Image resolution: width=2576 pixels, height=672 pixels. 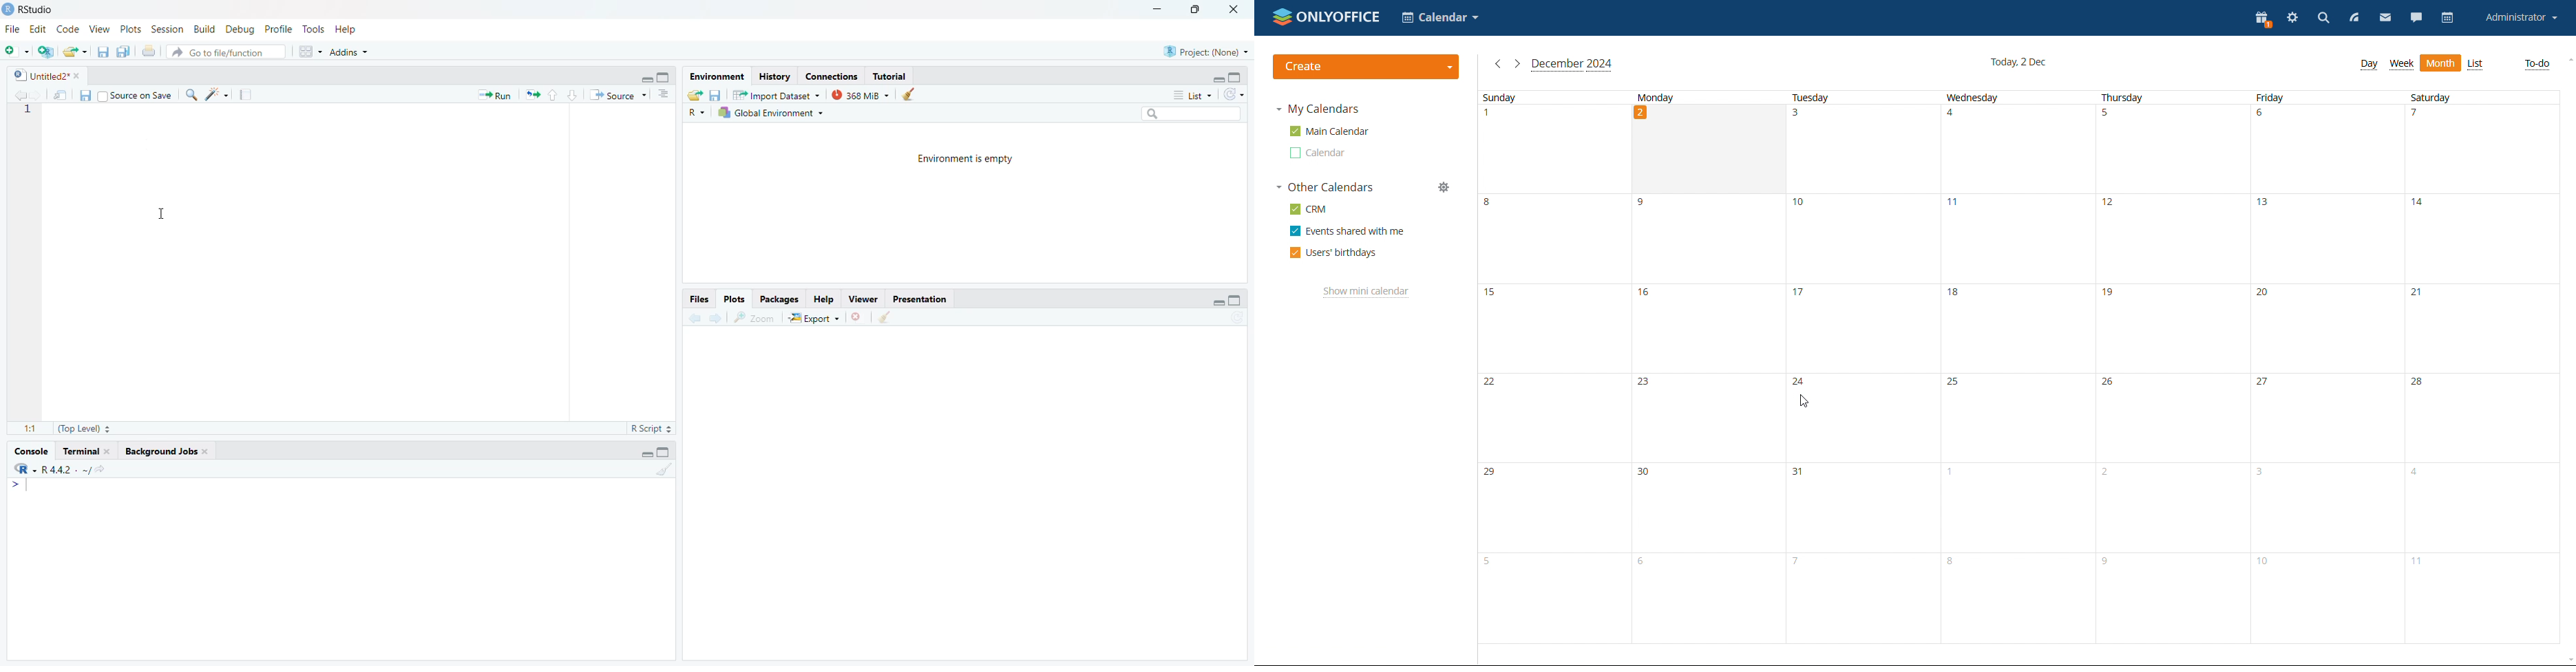 What do you see at coordinates (1154, 7) in the screenshot?
I see `minimise` at bounding box center [1154, 7].